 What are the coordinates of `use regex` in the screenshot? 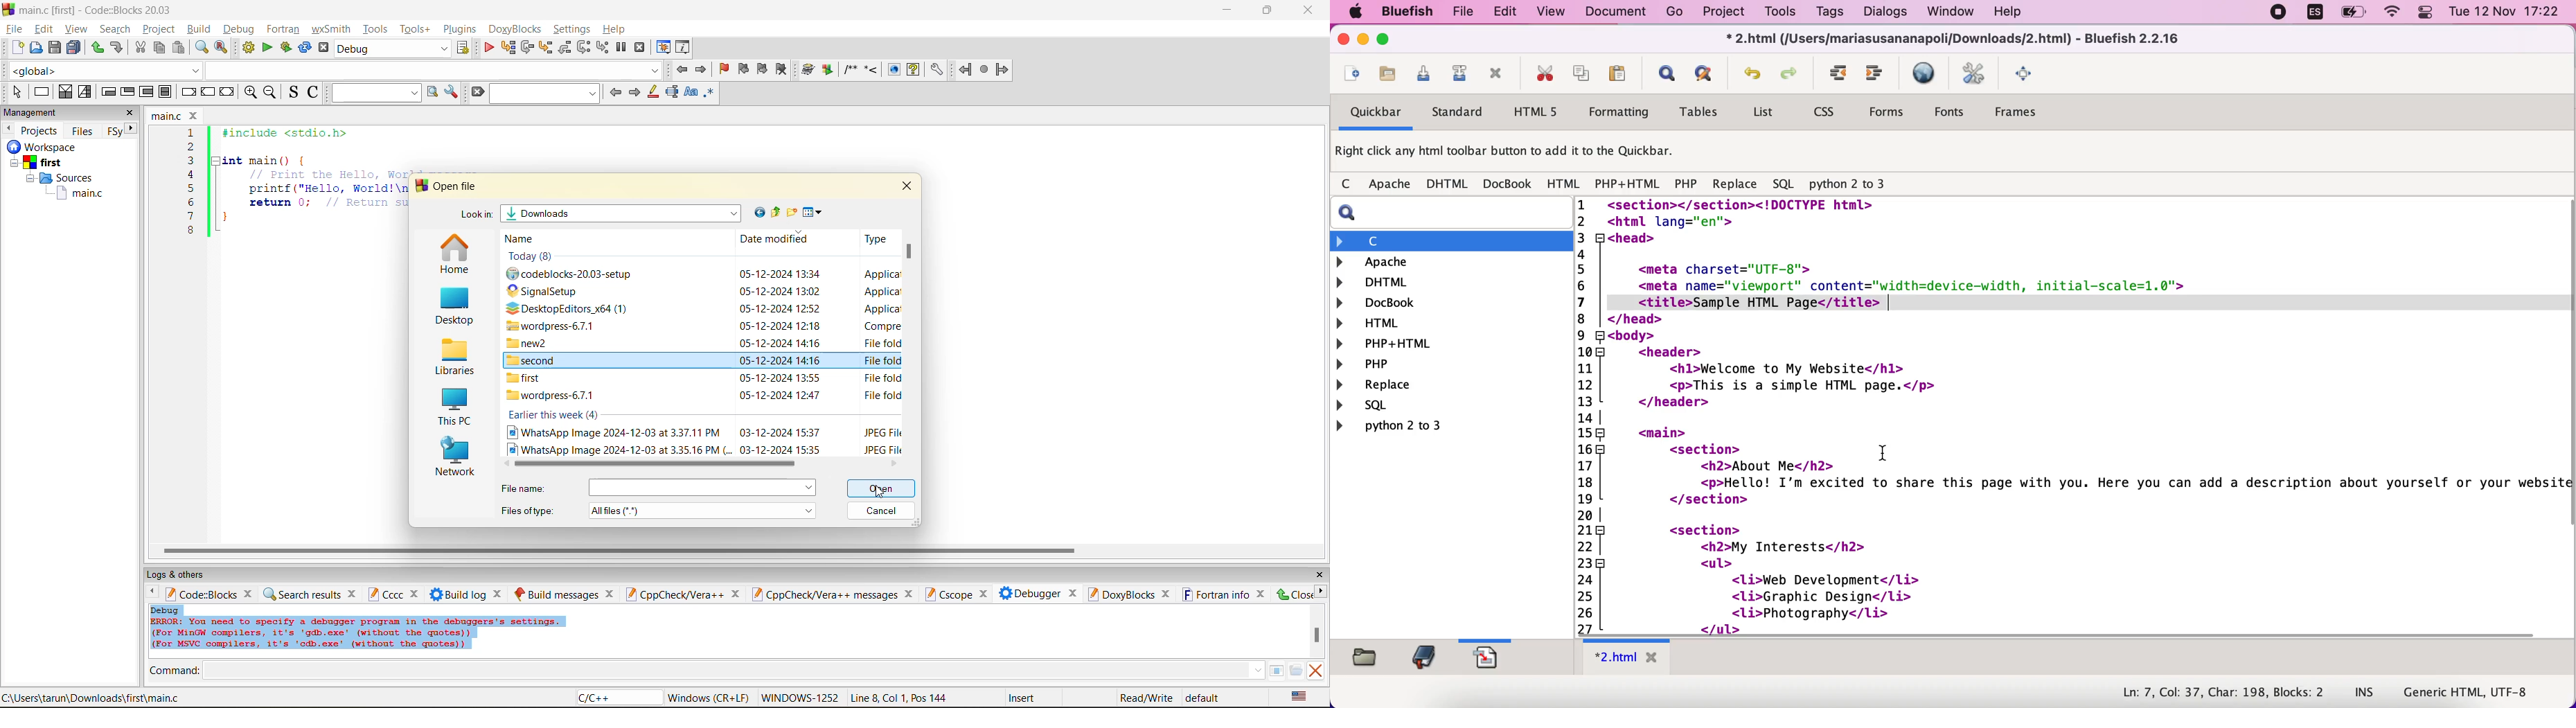 It's located at (709, 95).